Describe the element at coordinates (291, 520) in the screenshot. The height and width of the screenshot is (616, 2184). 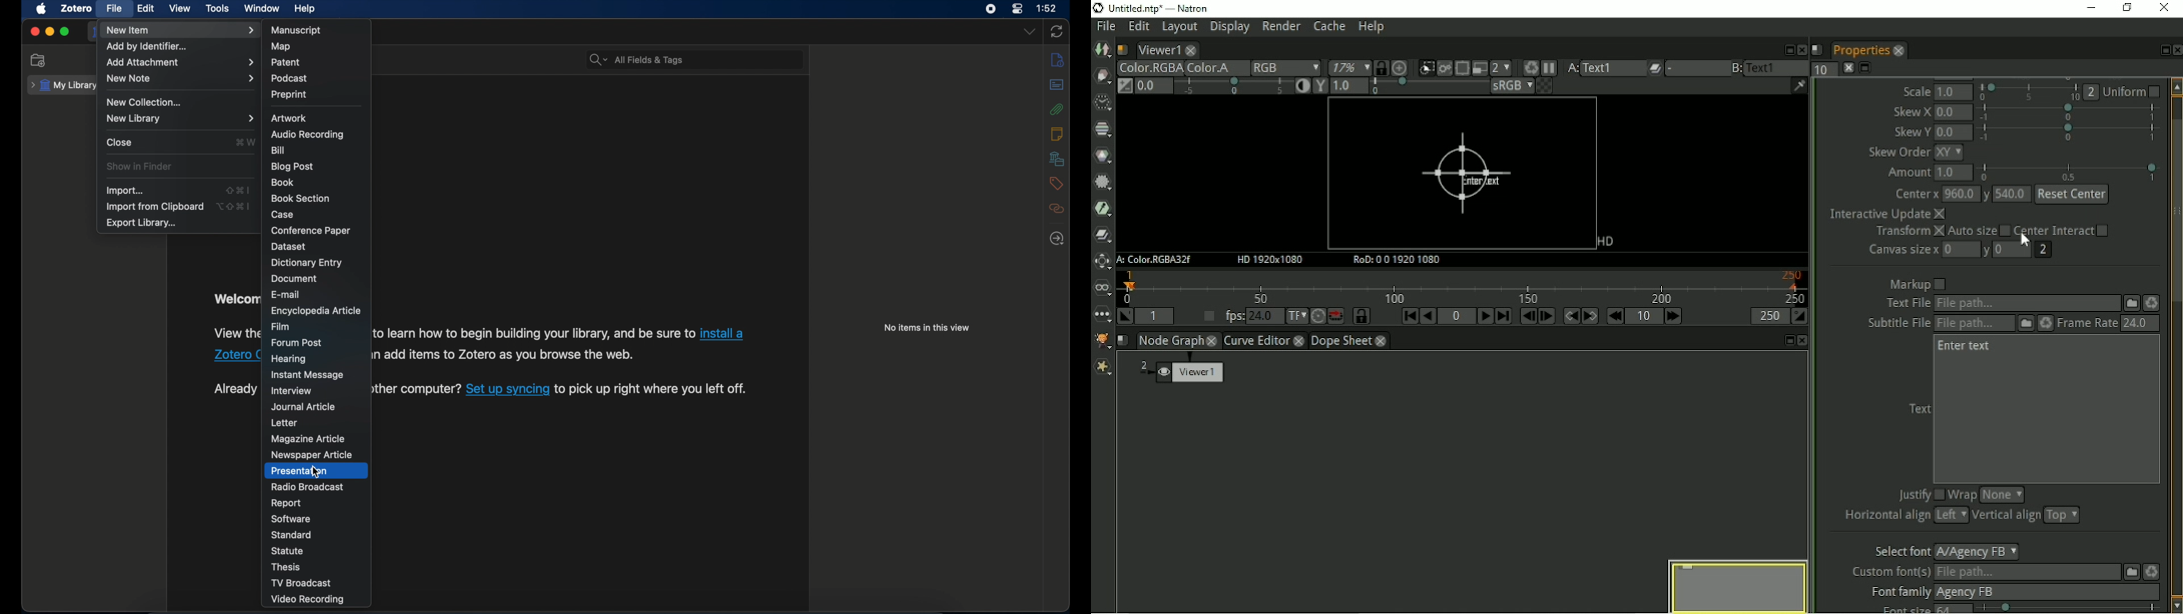
I see `software` at that location.